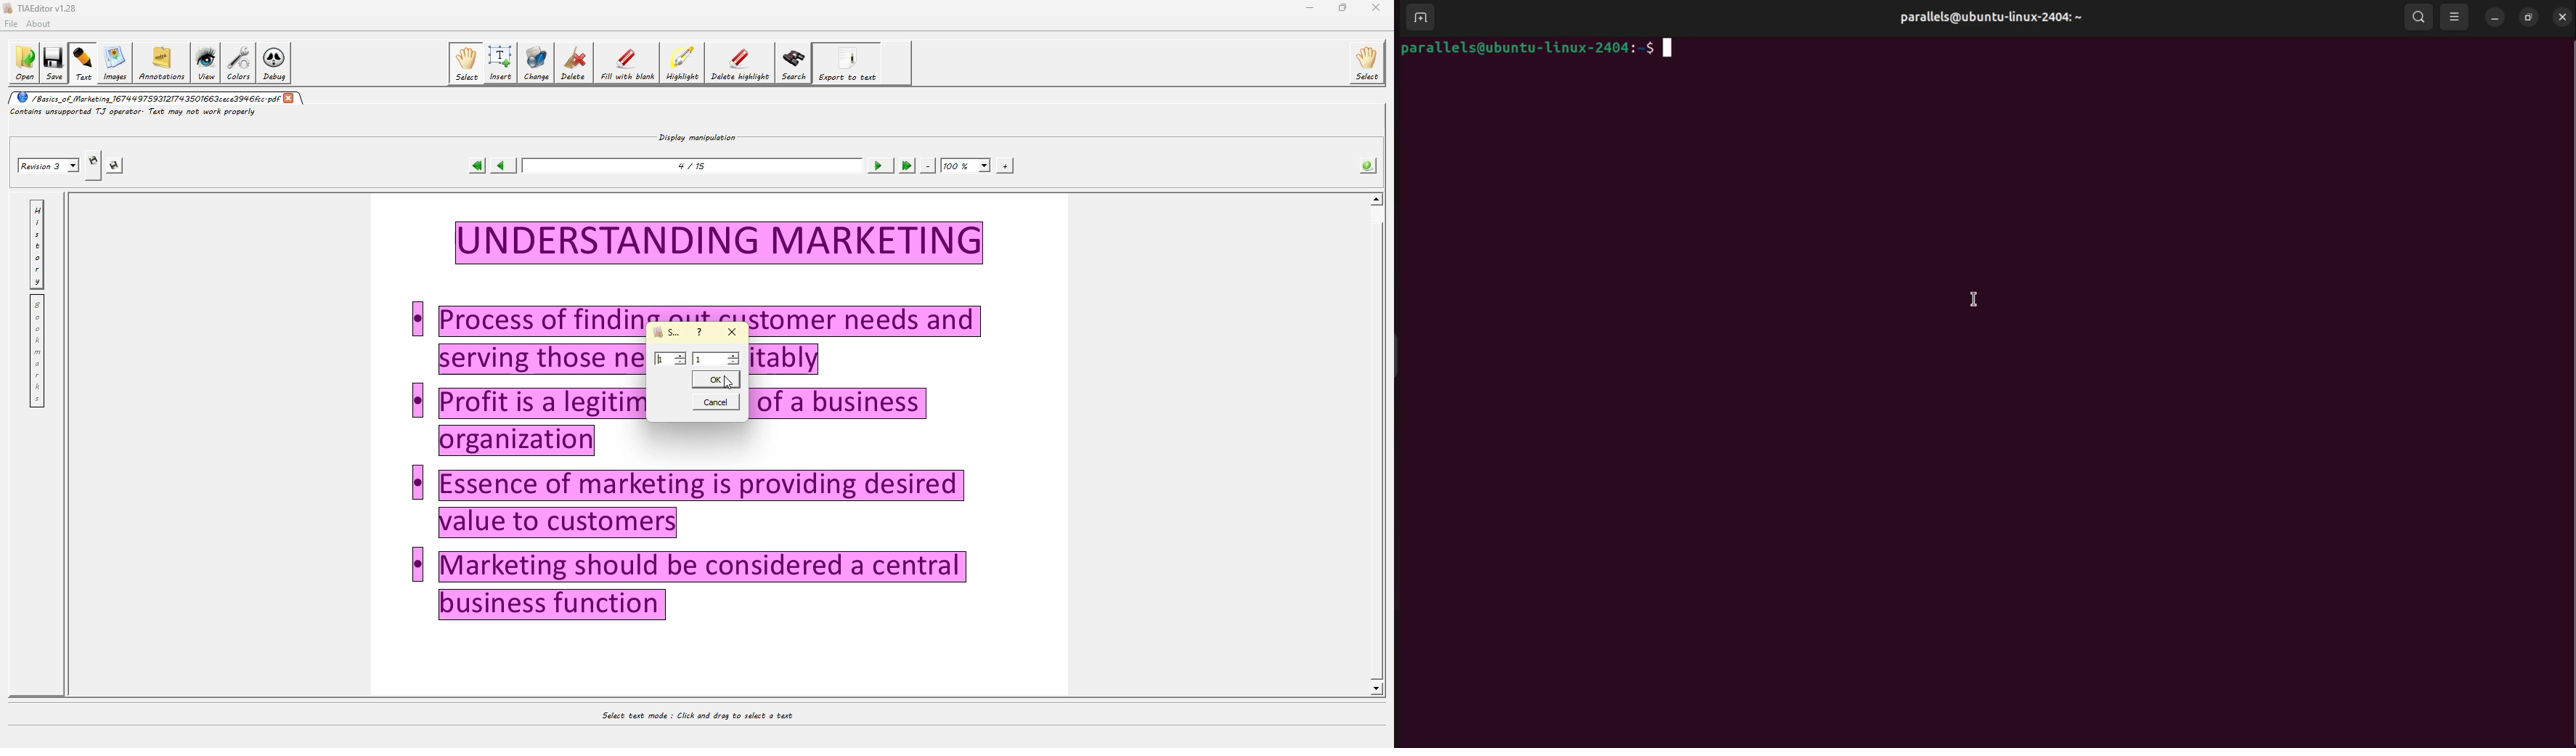 This screenshot has width=2576, height=756. What do you see at coordinates (794, 63) in the screenshot?
I see `search` at bounding box center [794, 63].